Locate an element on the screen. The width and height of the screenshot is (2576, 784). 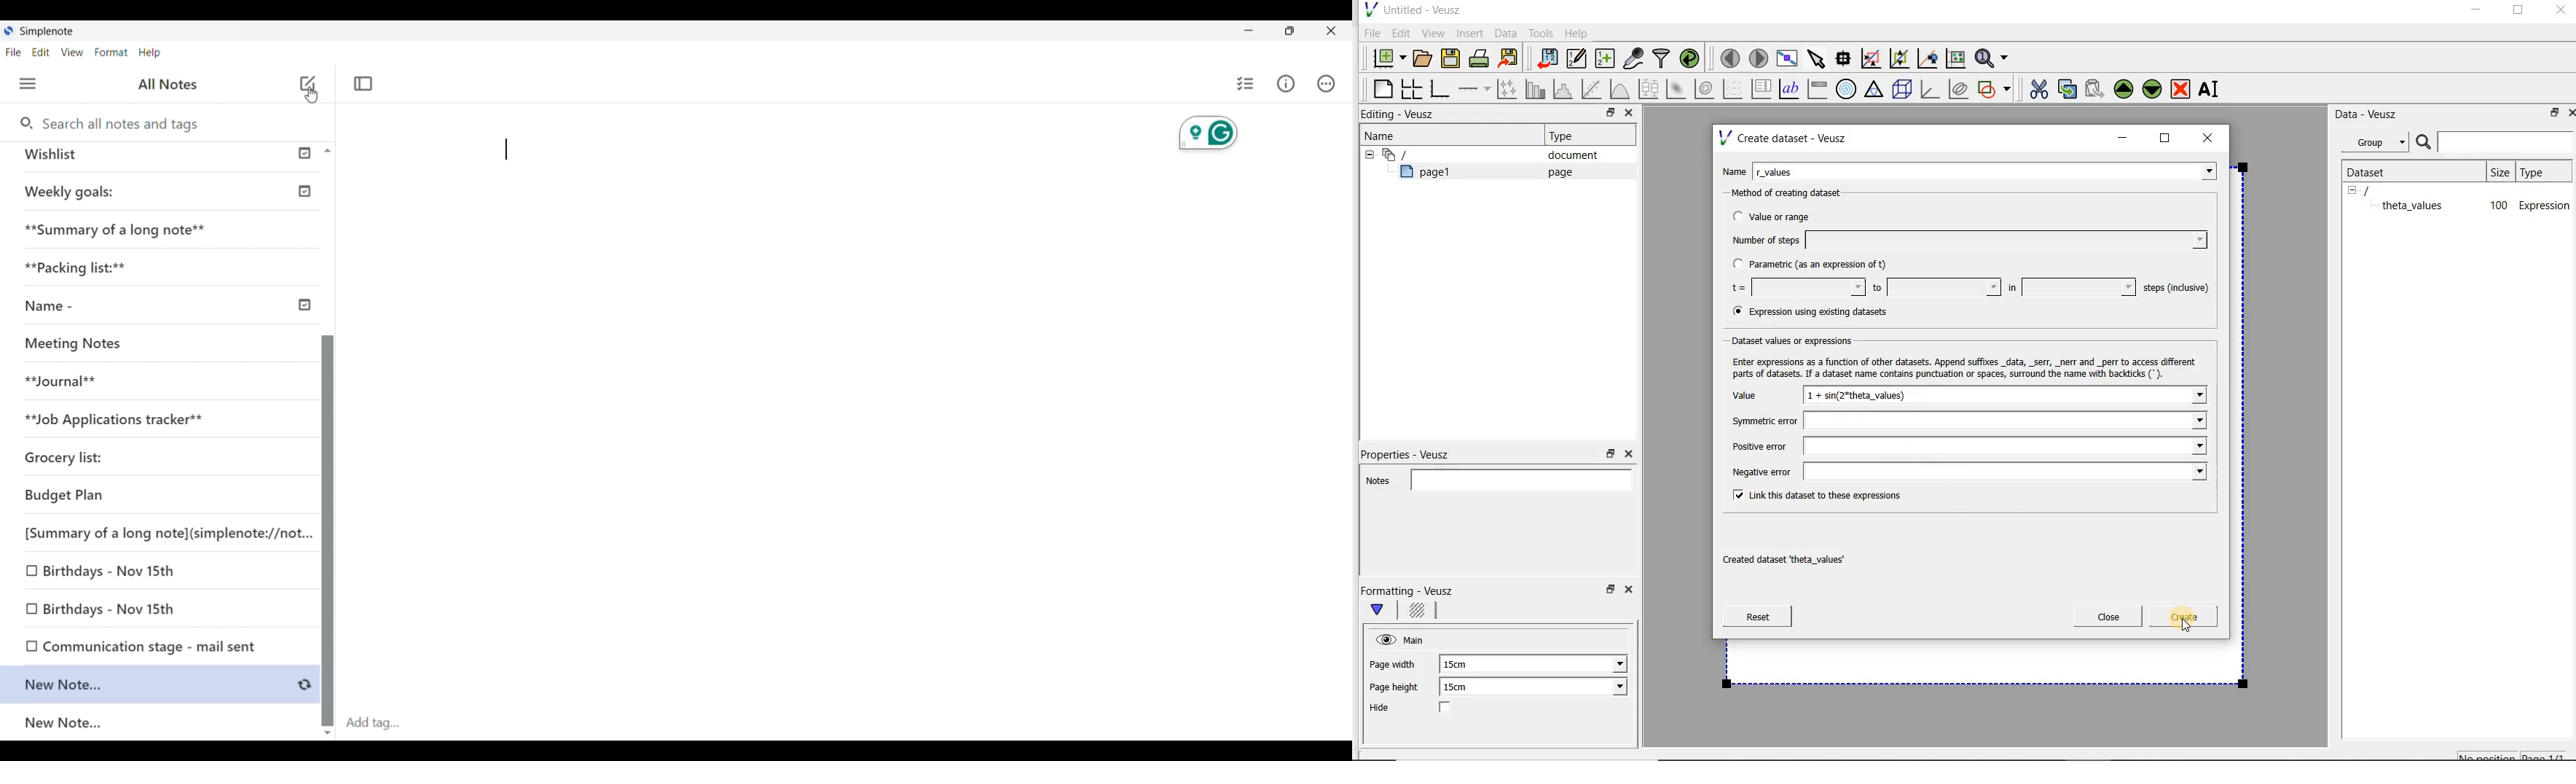
filter data is located at coordinates (1662, 60).